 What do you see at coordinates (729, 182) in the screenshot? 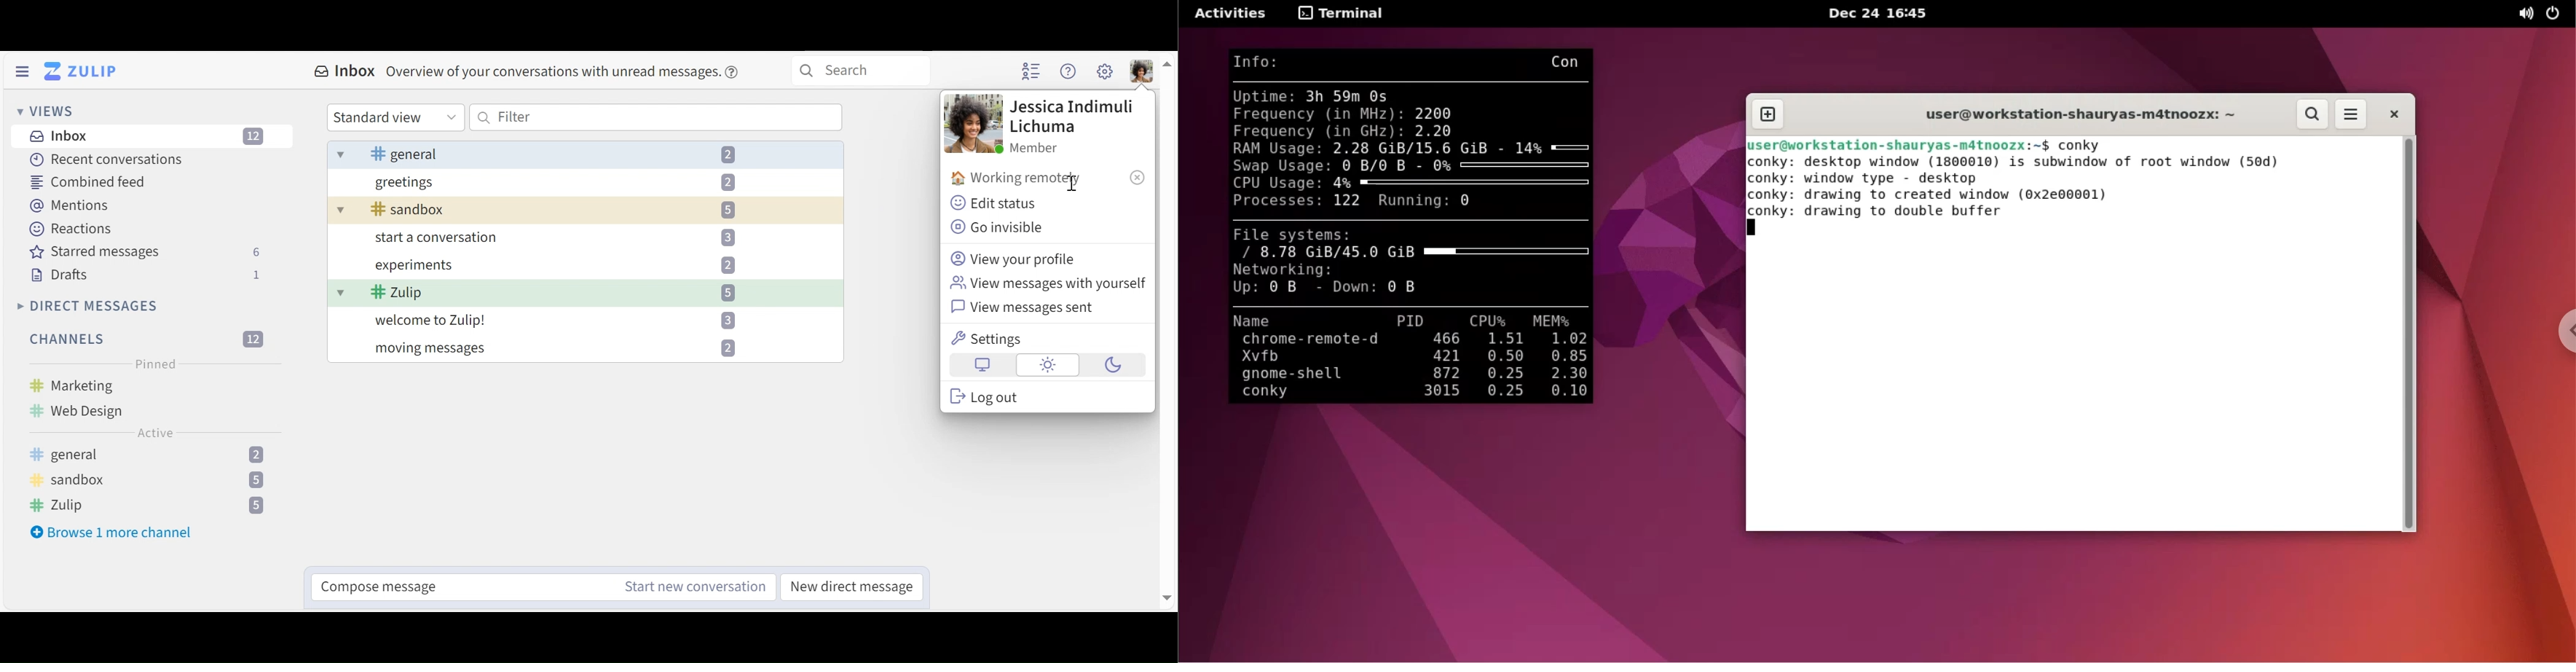
I see `2` at bounding box center [729, 182].